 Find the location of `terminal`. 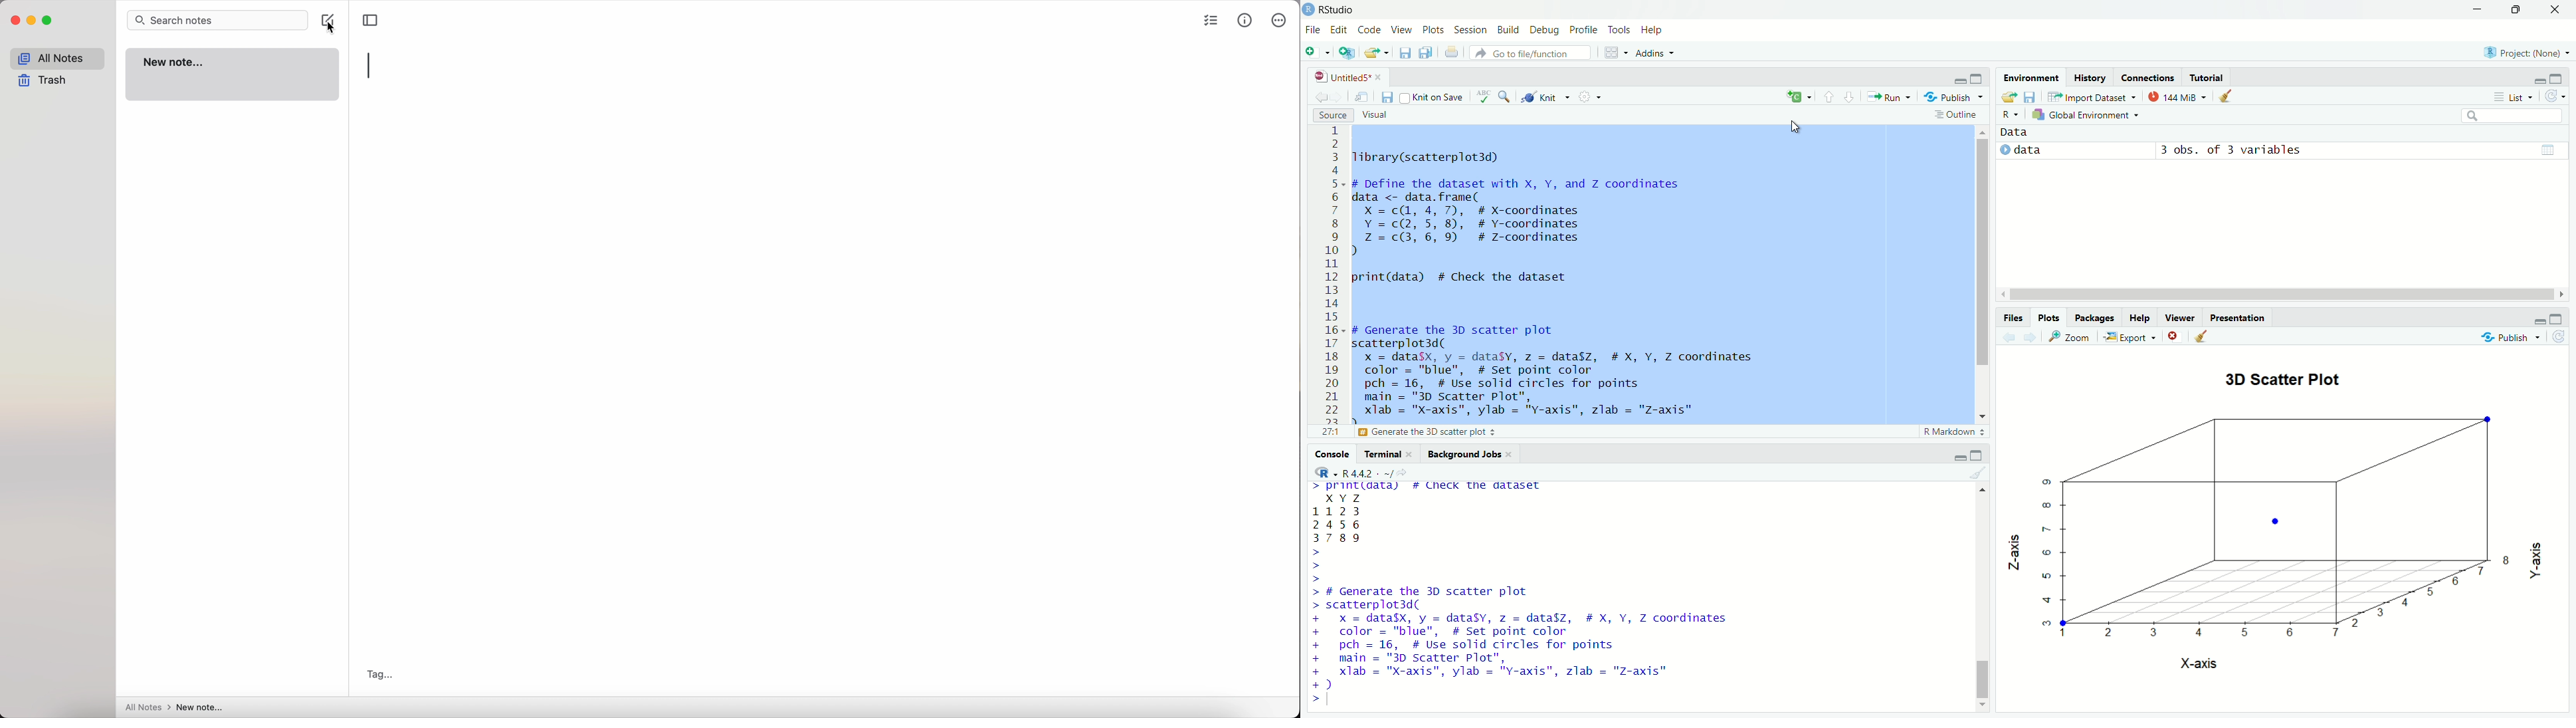

terminal is located at coordinates (1378, 456).